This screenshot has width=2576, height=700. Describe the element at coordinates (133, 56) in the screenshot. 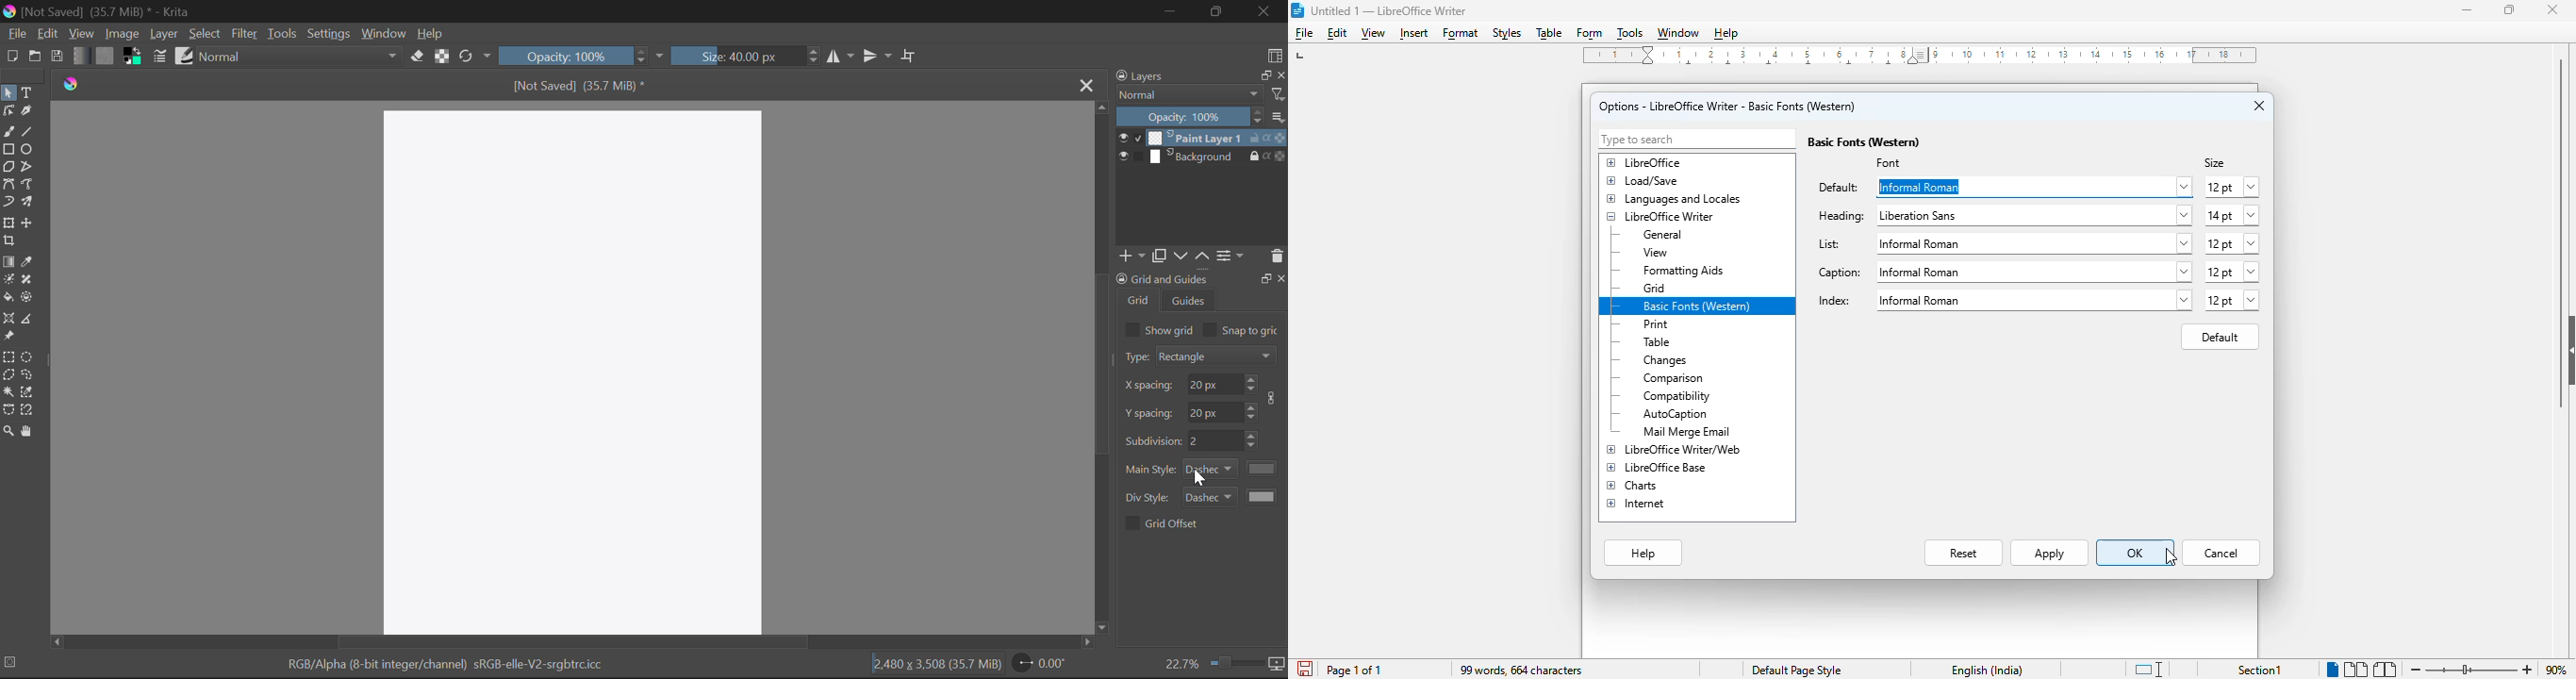

I see `Colors in use` at that location.